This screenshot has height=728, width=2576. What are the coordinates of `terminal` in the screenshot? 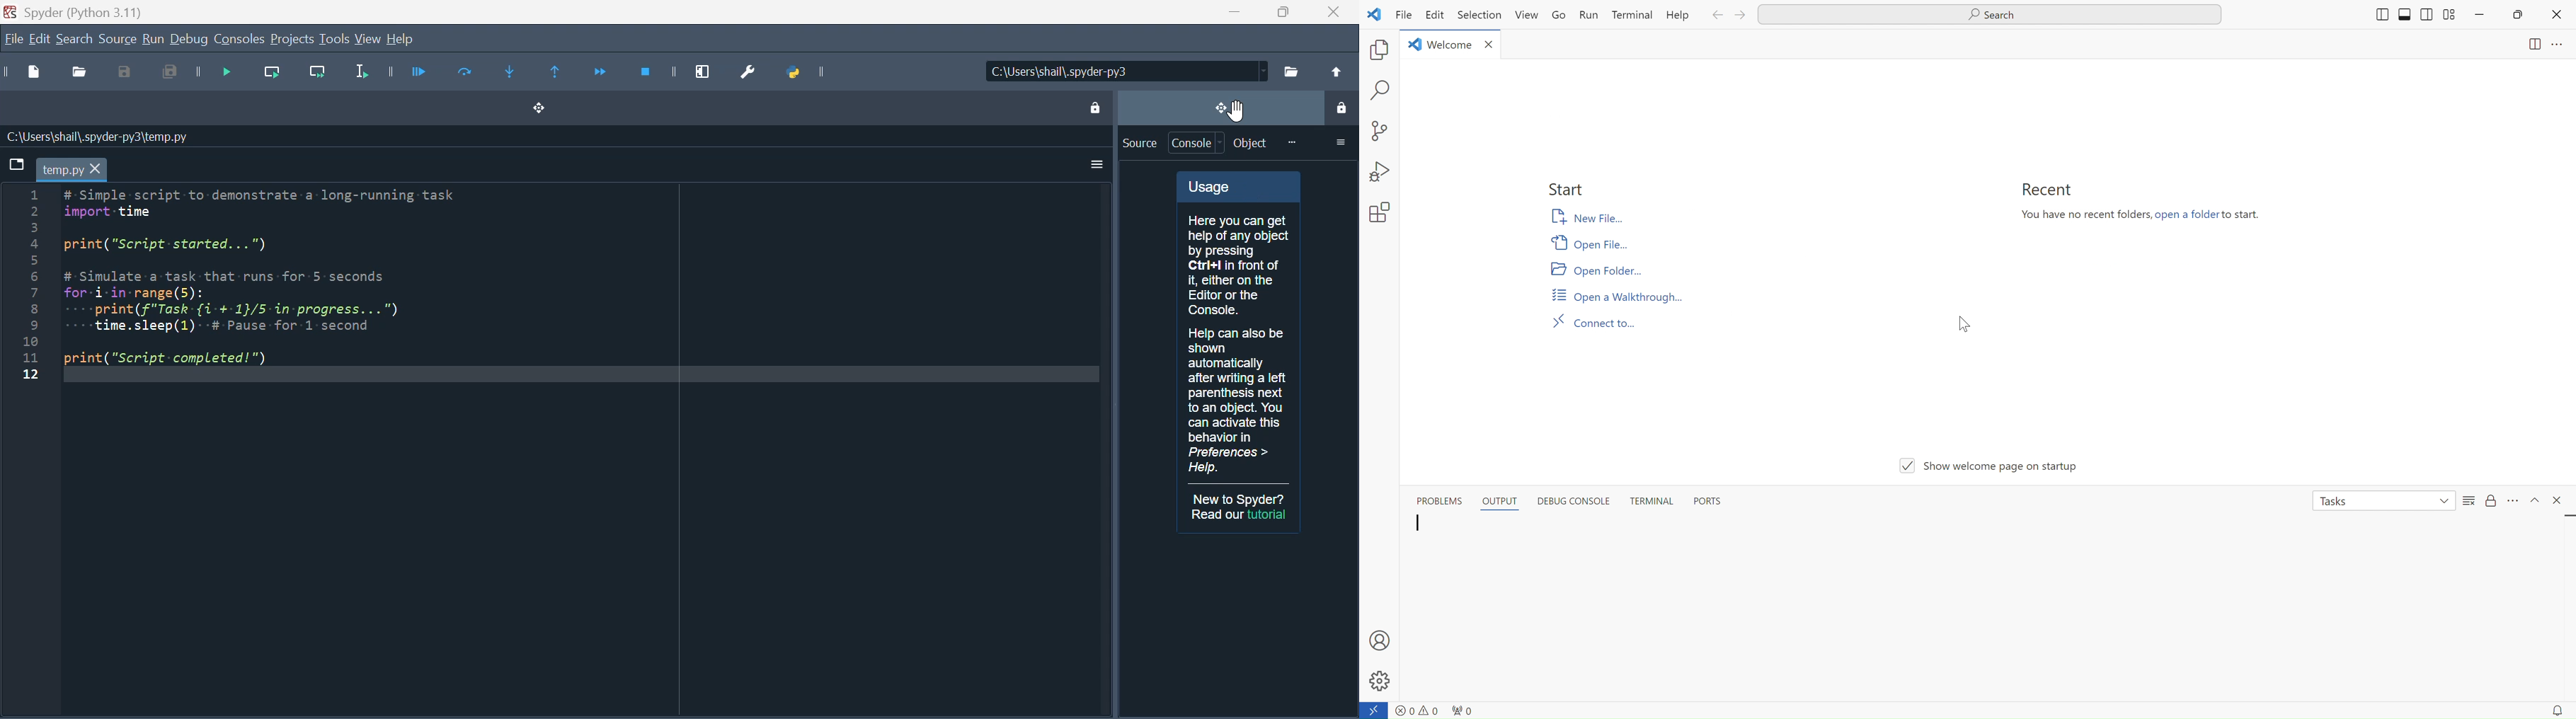 It's located at (1652, 502).